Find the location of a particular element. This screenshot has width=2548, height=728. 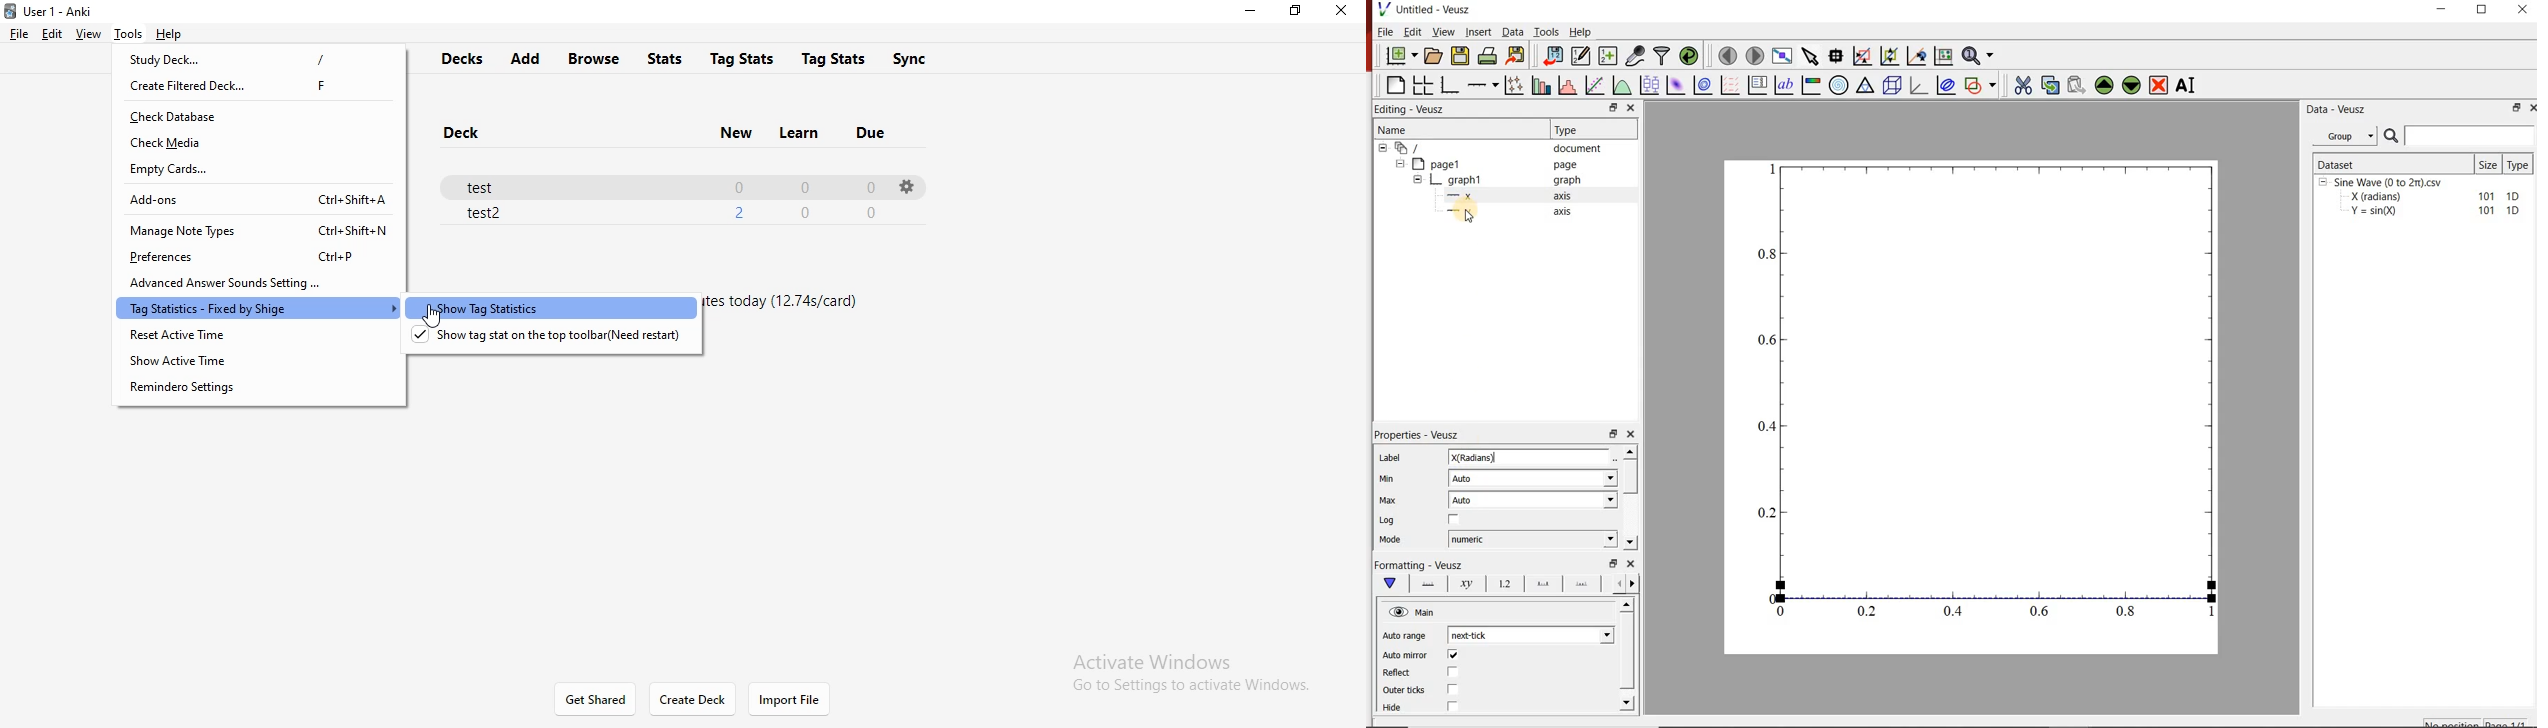

study deck is located at coordinates (266, 62).